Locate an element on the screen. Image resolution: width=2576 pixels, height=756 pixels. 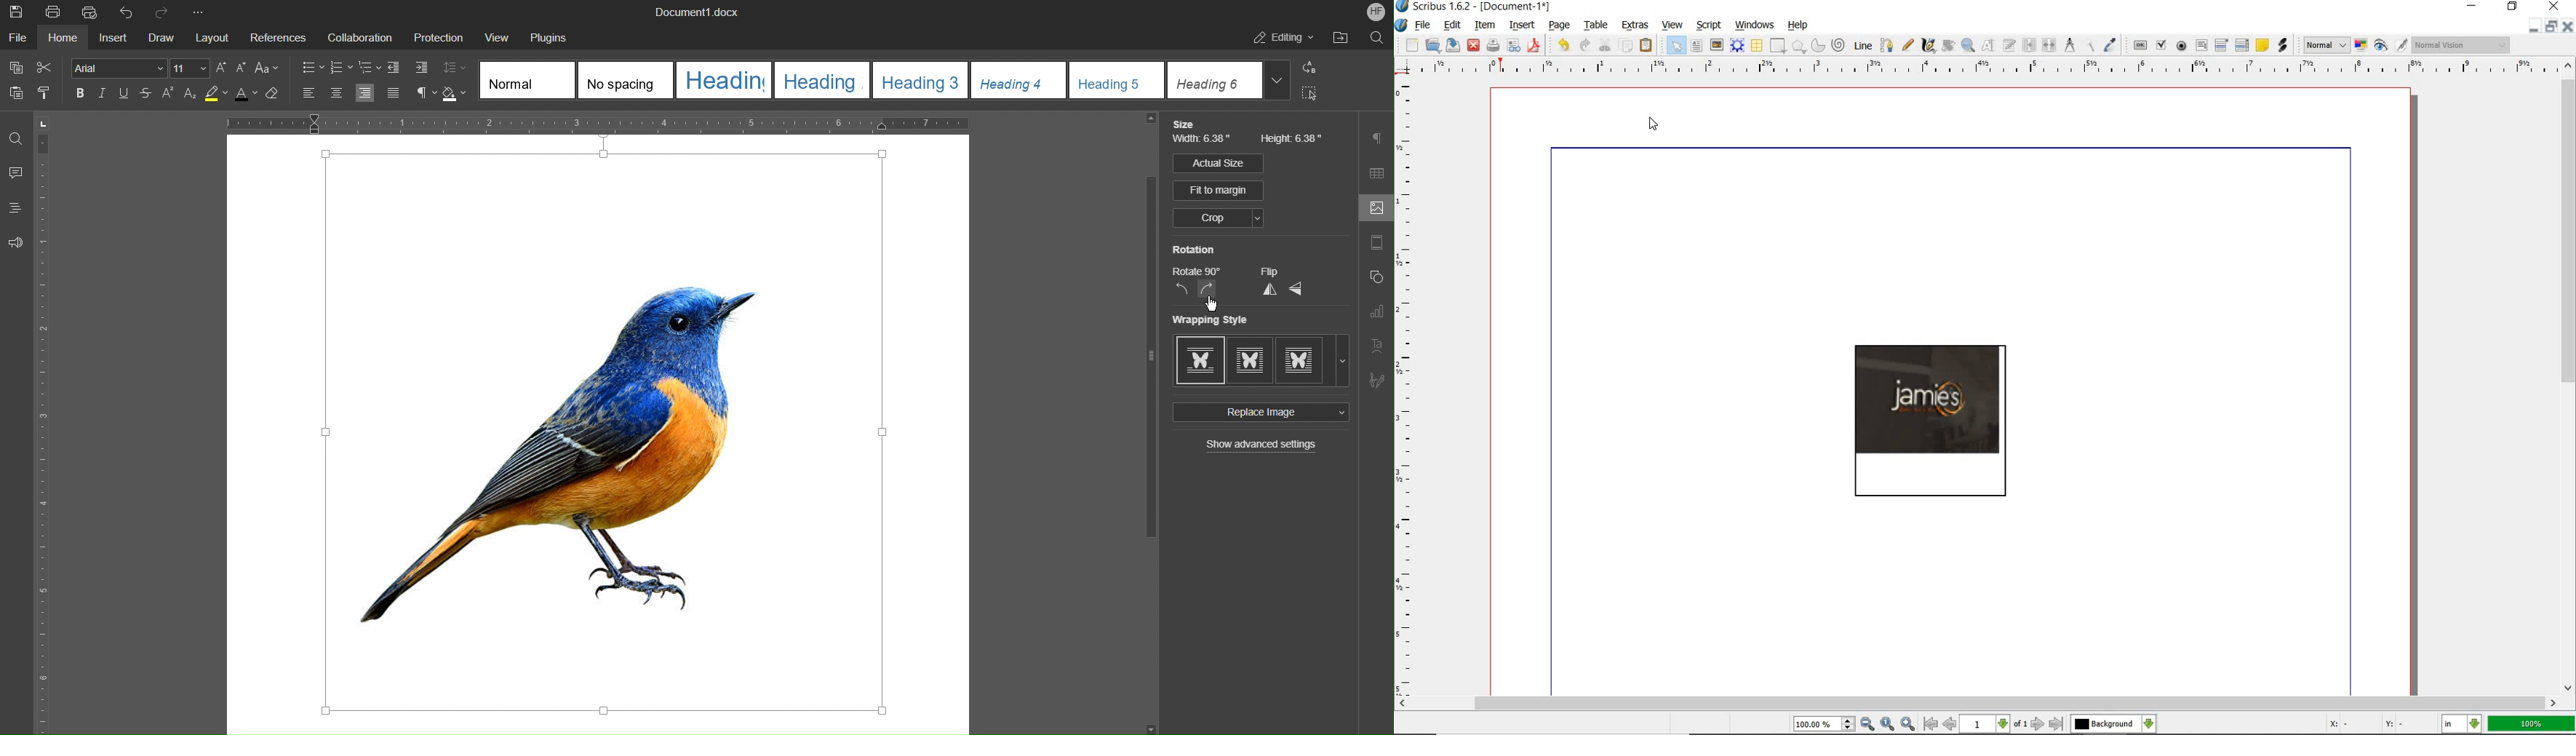
select image preview mode: Normal is located at coordinates (2326, 45).